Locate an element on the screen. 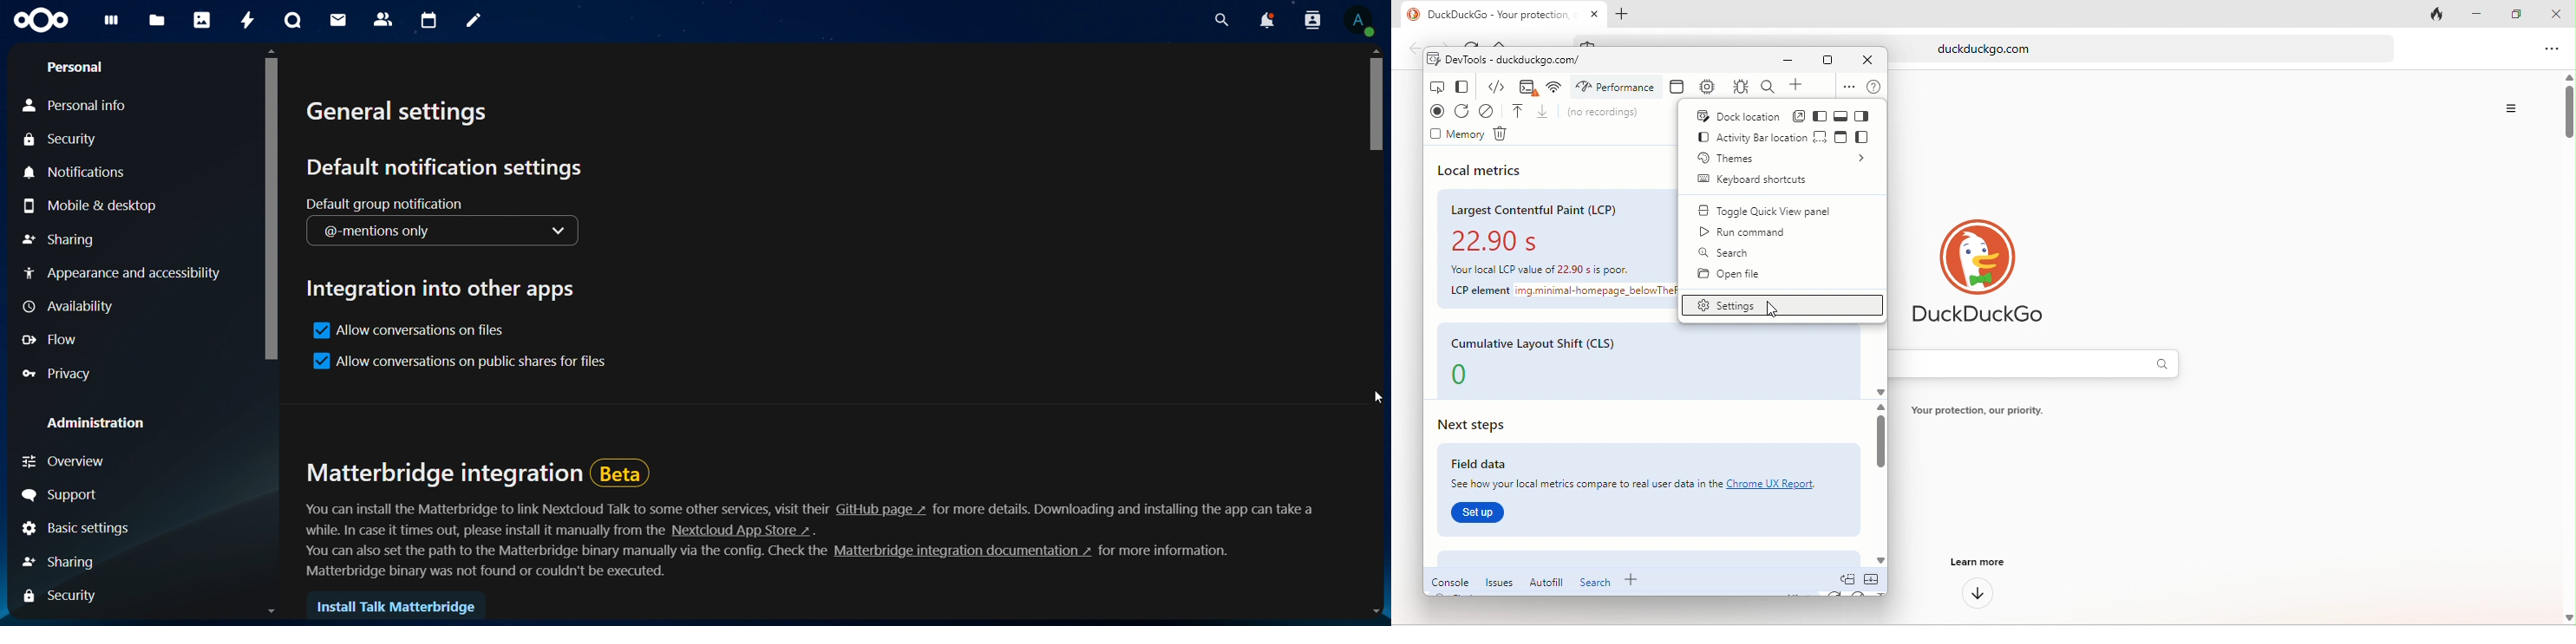 The image size is (2576, 644). close is located at coordinates (2556, 13).